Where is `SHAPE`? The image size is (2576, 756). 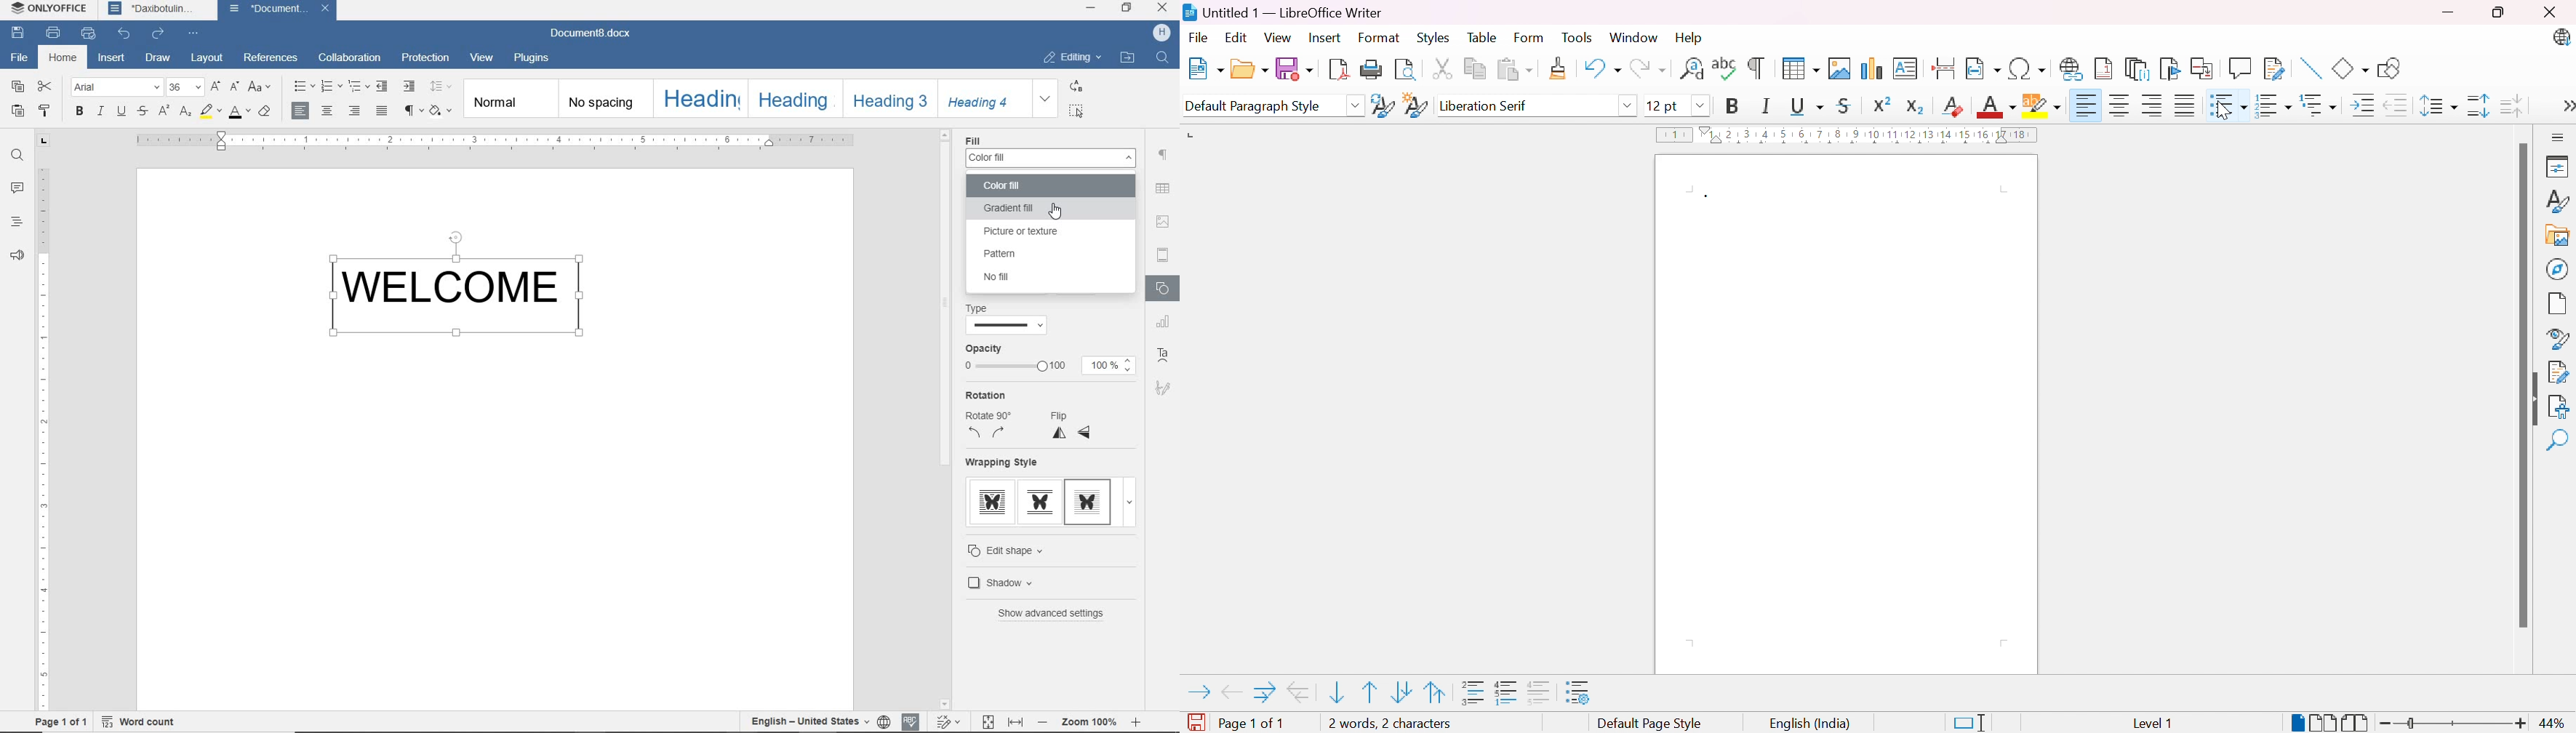 SHAPE is located at coordinates (1166, 289).